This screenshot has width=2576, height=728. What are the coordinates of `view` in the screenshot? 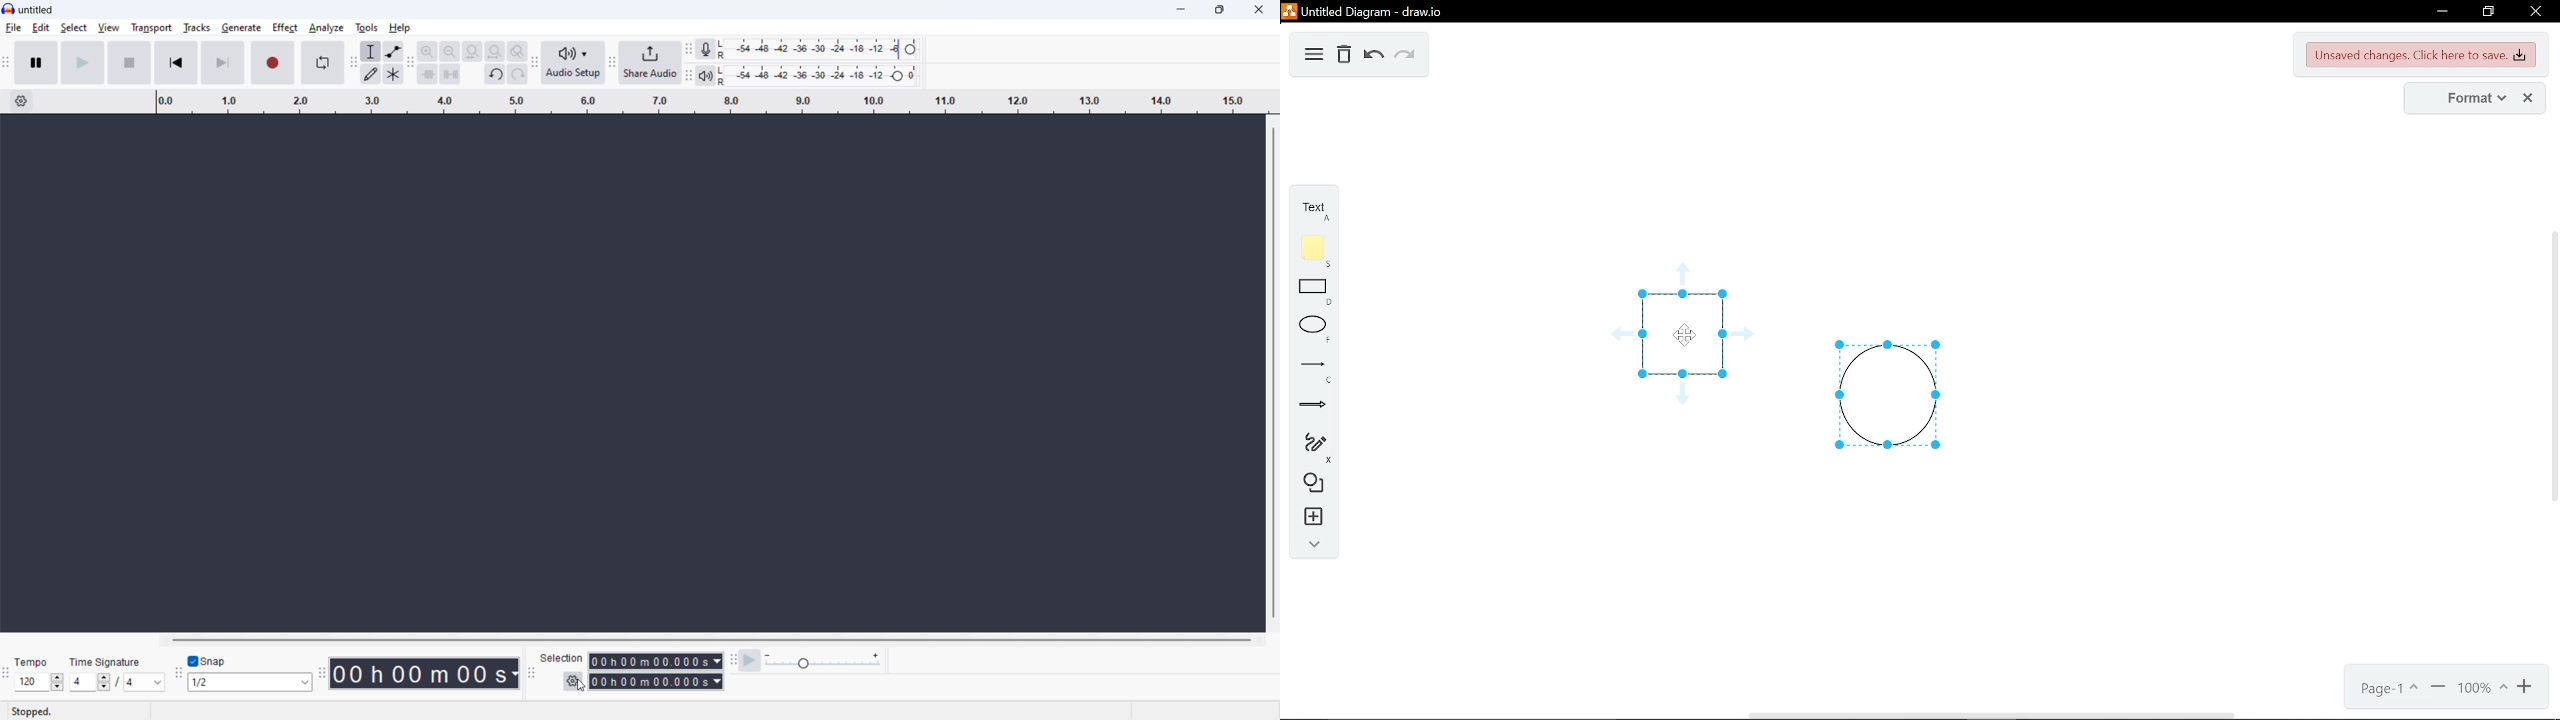 It's located at (109, 28).